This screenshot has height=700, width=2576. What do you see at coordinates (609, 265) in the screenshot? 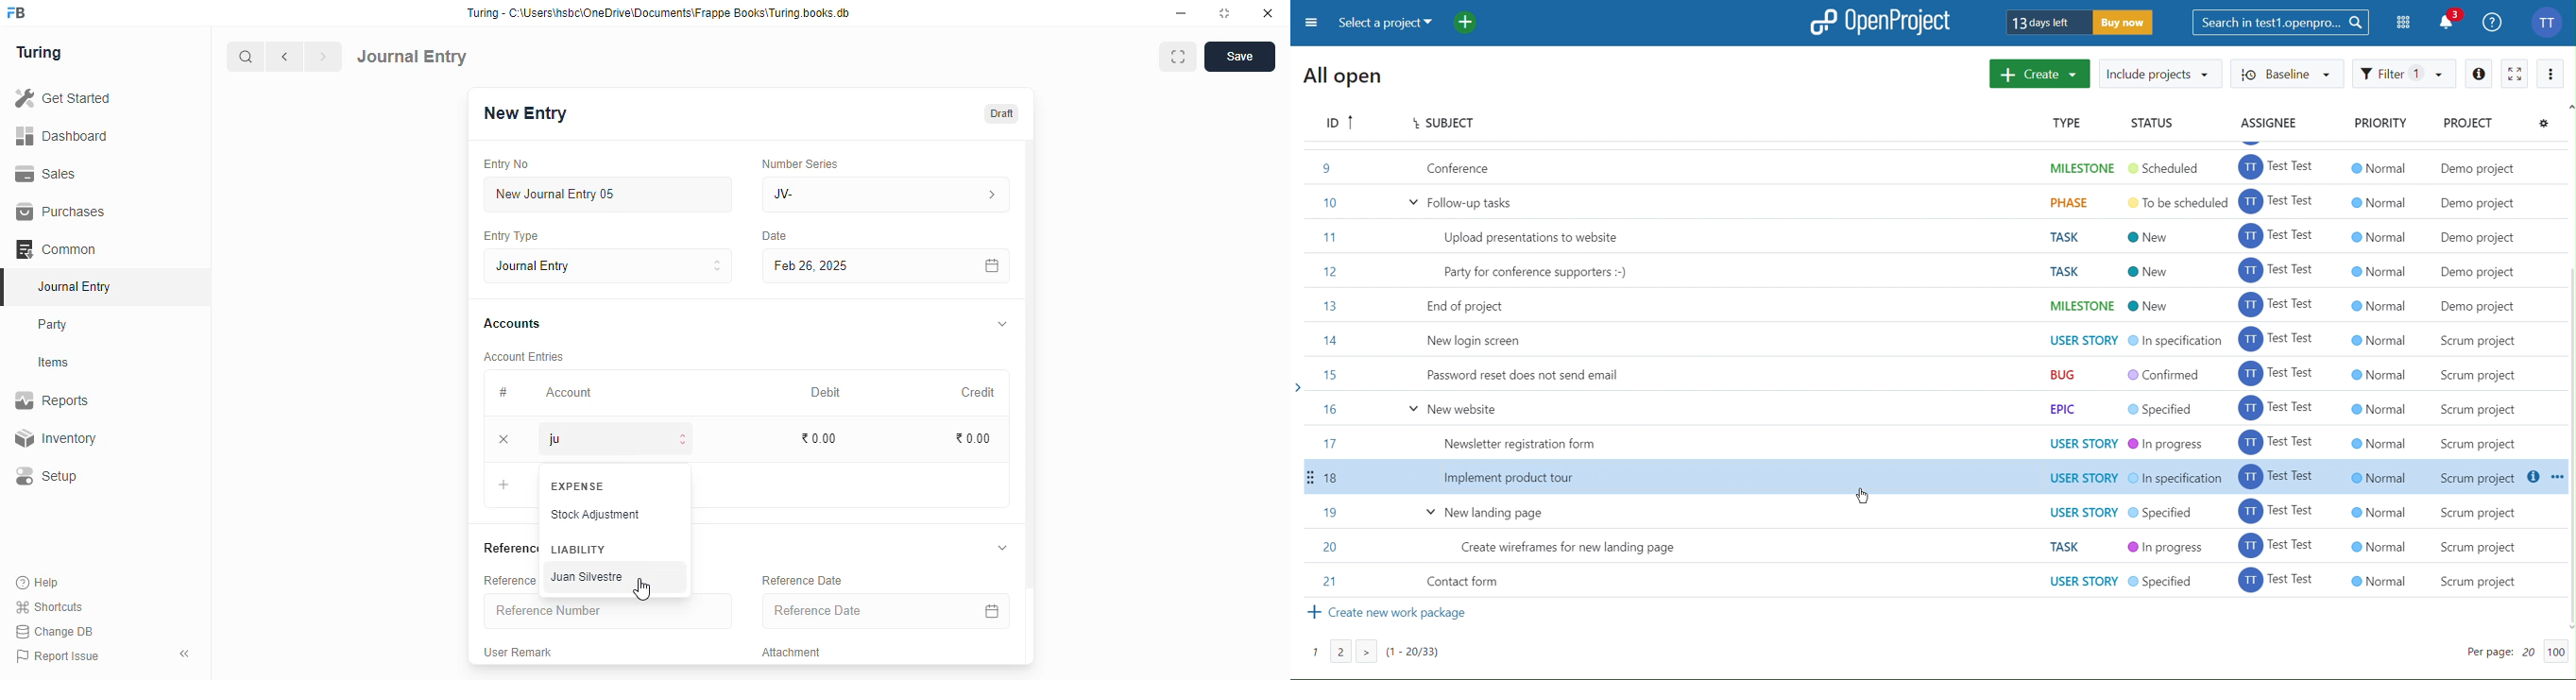
I see `journal entry` at bounding box center [609, 265].